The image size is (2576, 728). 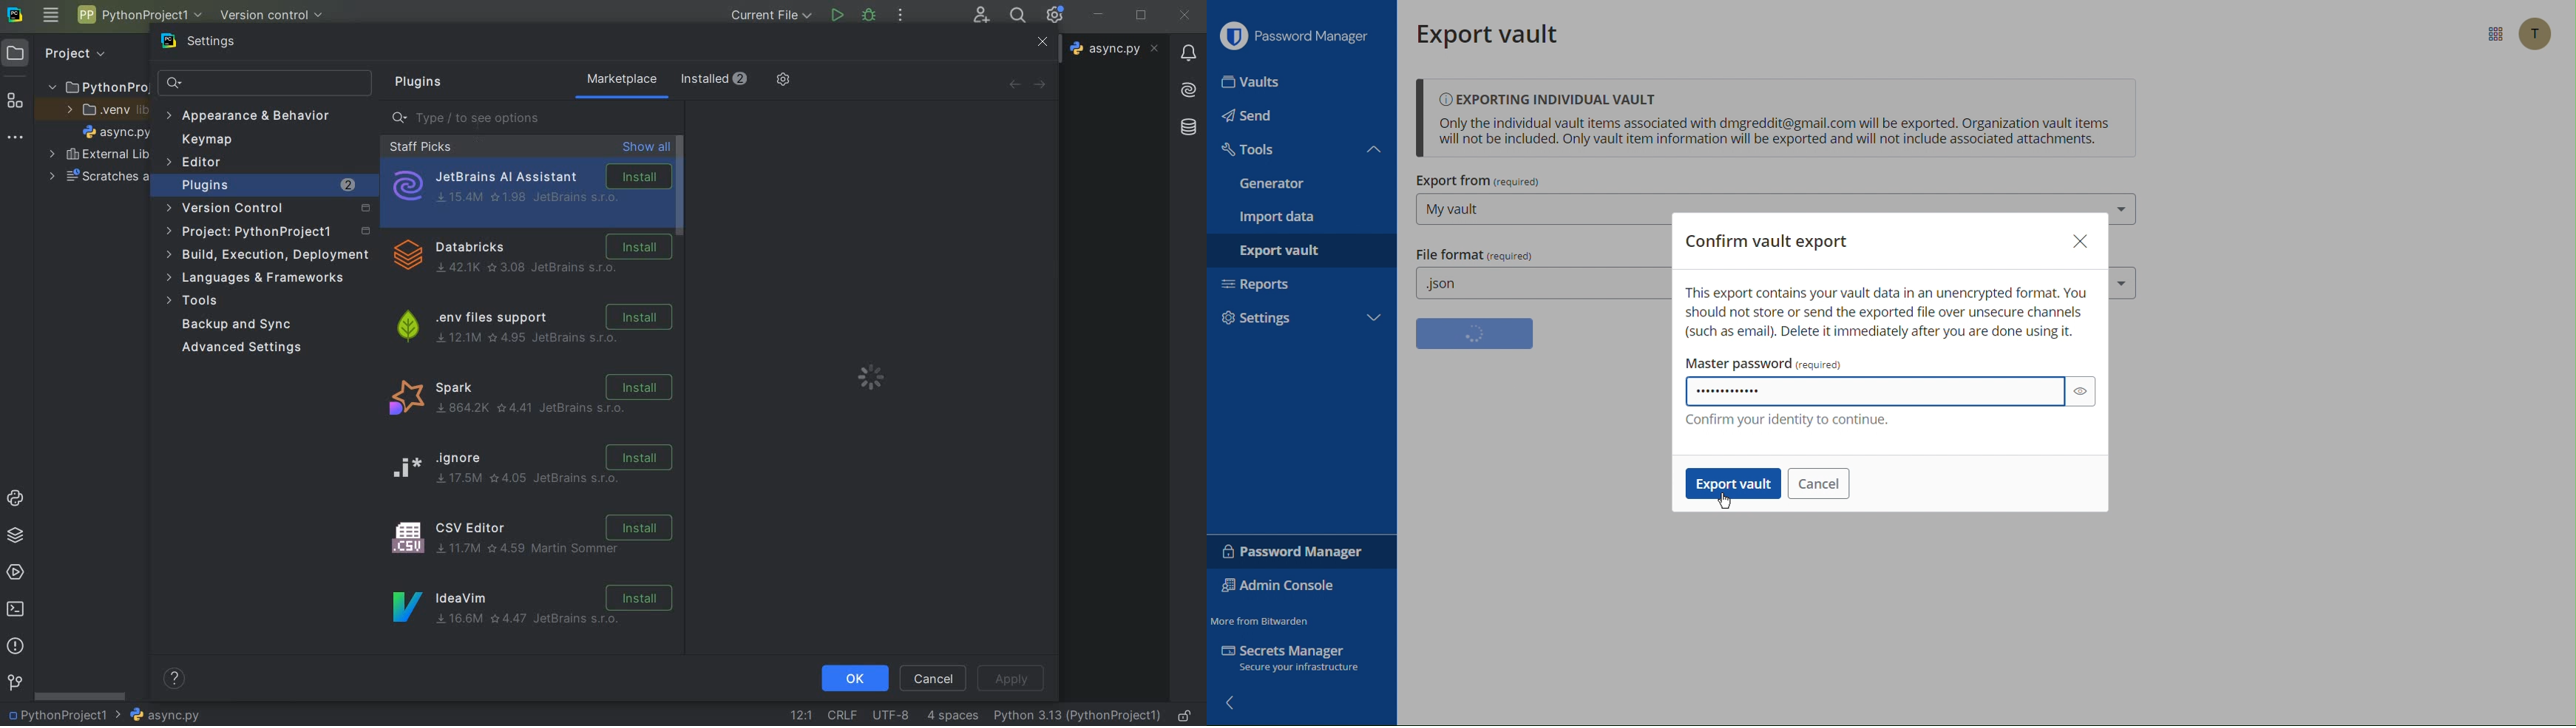 I want to click on go to line, so click(x=801, y=713).